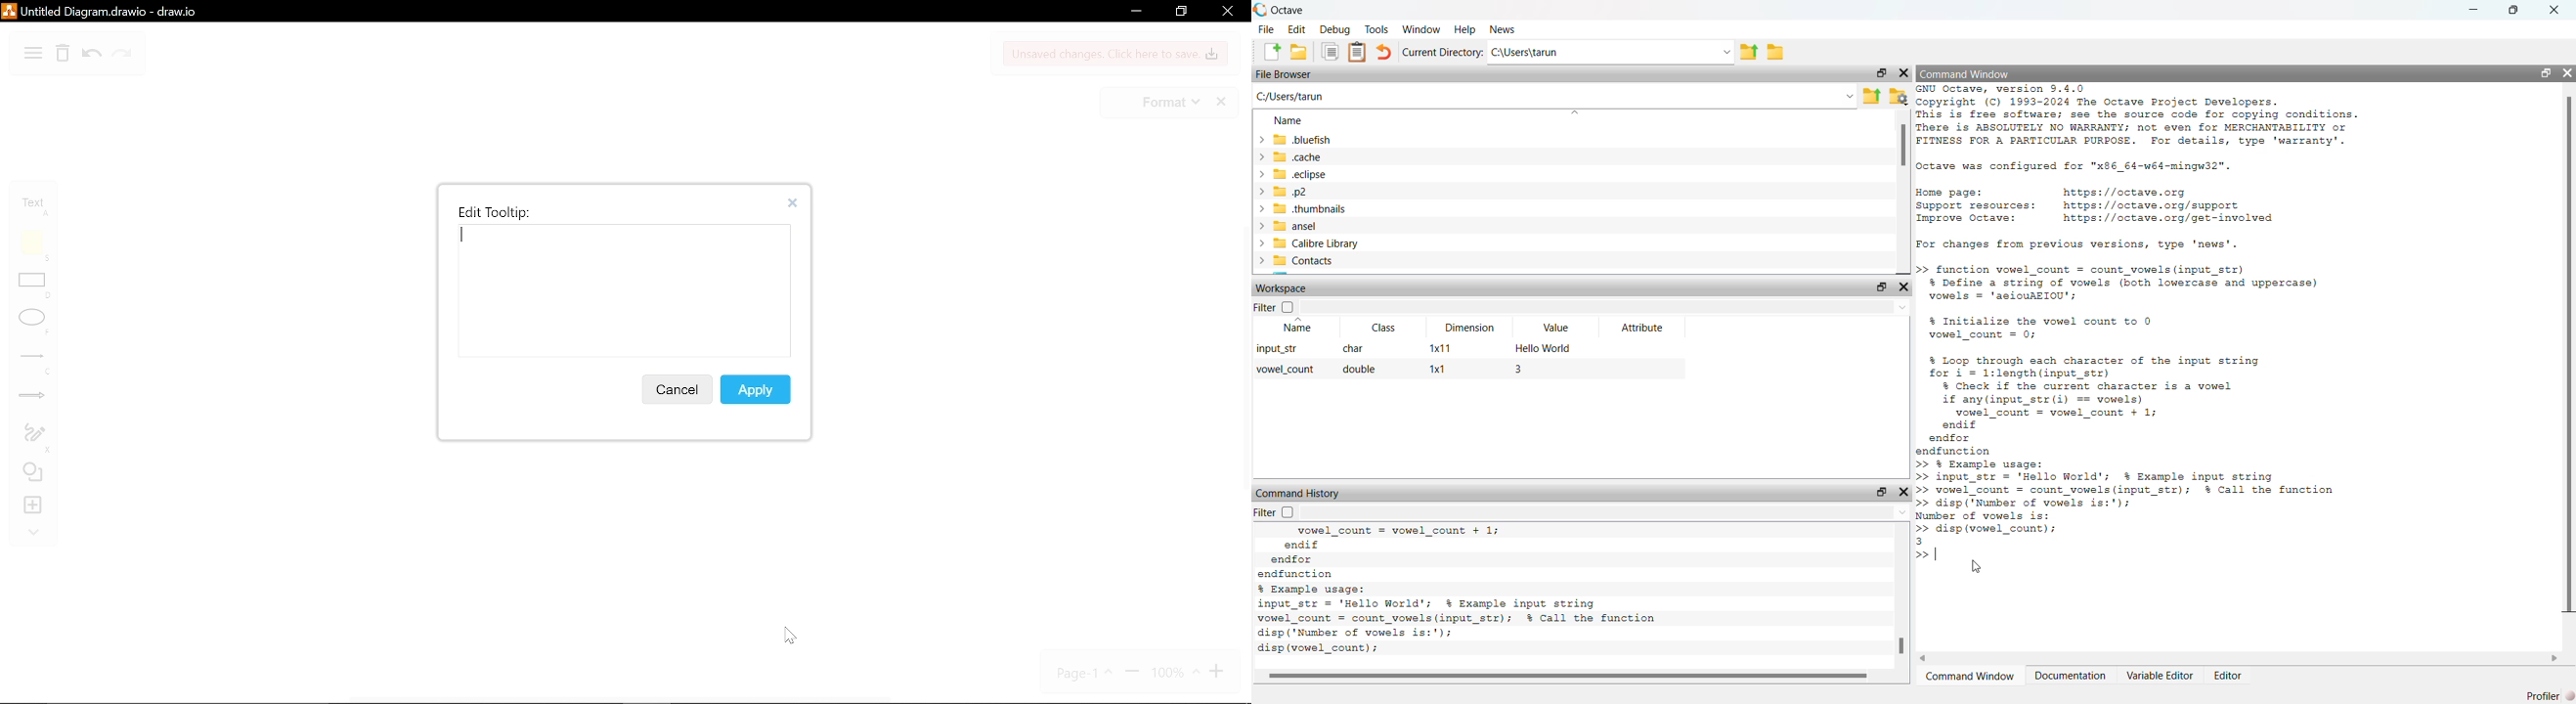  What do you see at coordinates (620, 294) in the screenshot?
I see `typing tooltip name` at bounding box center [620, 294].